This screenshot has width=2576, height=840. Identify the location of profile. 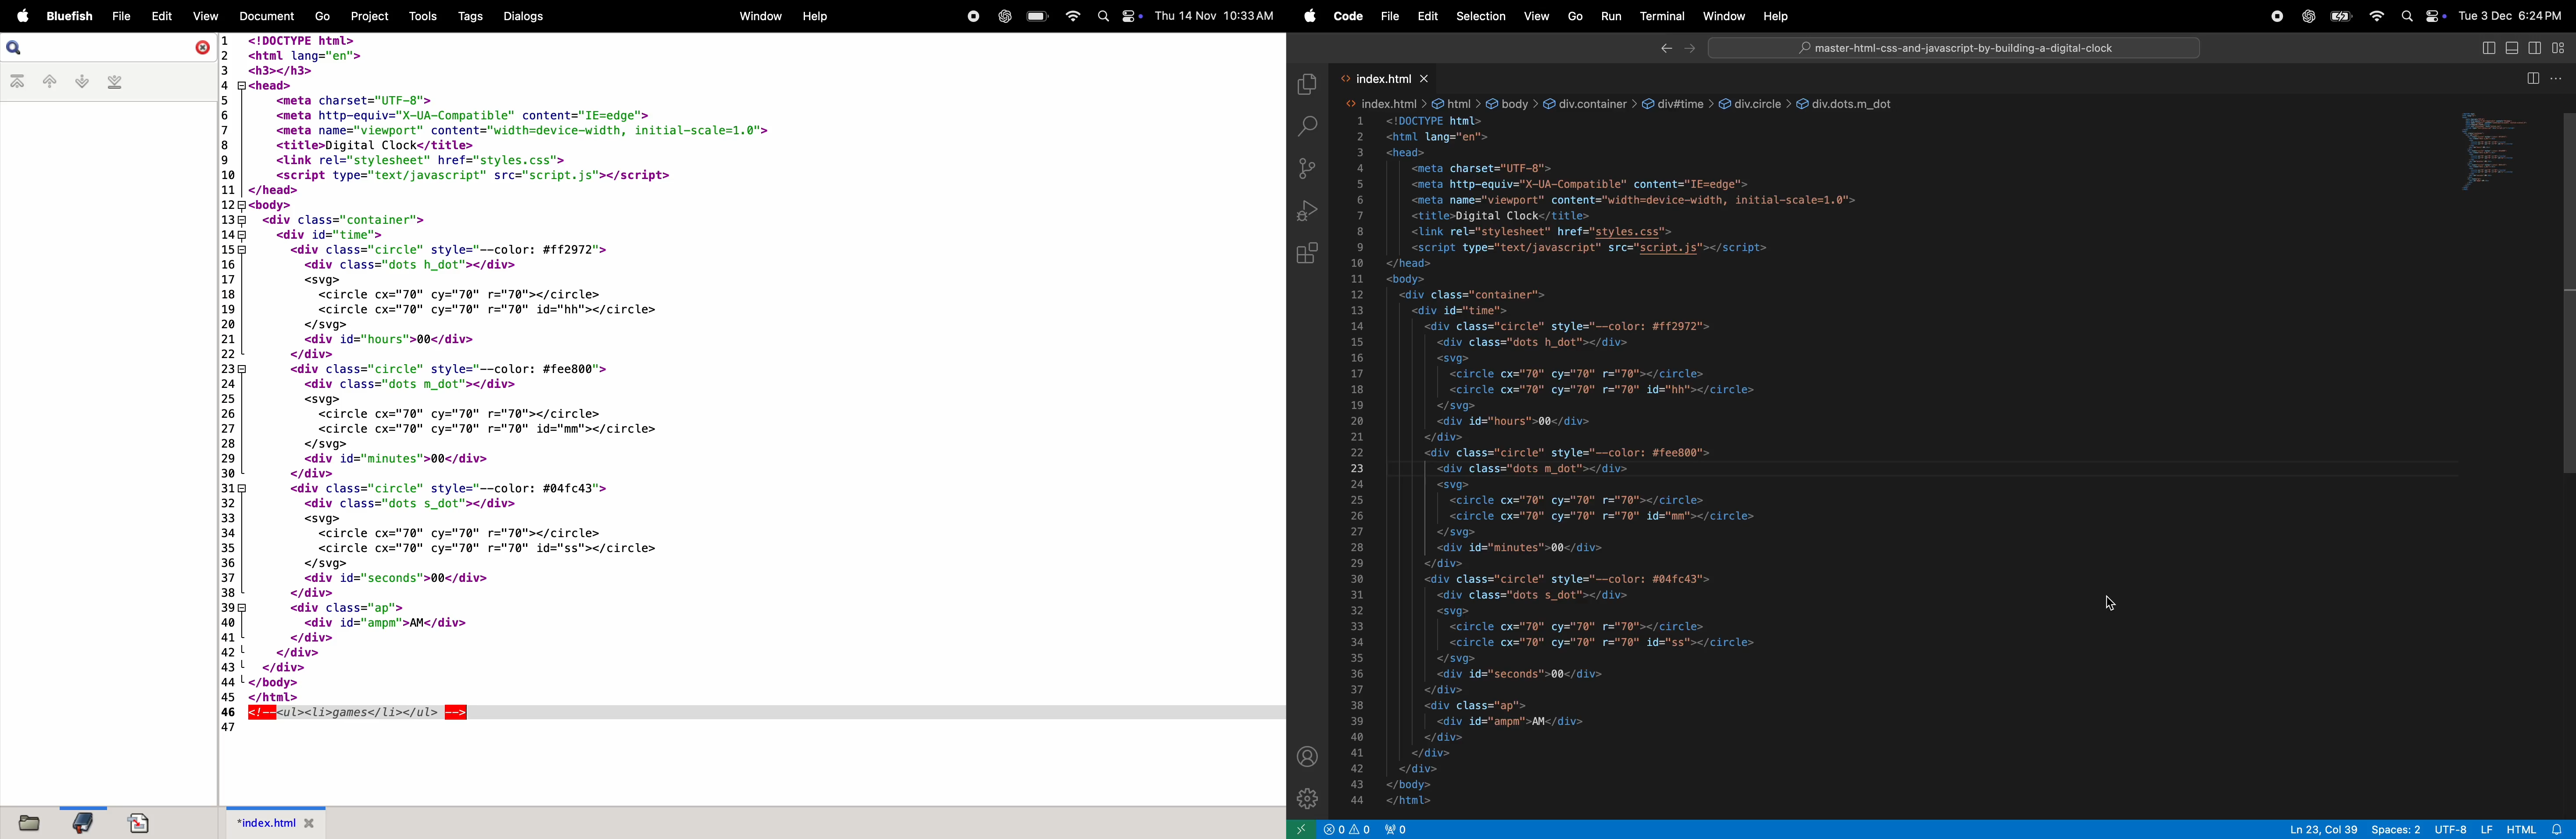
(1305, 755).